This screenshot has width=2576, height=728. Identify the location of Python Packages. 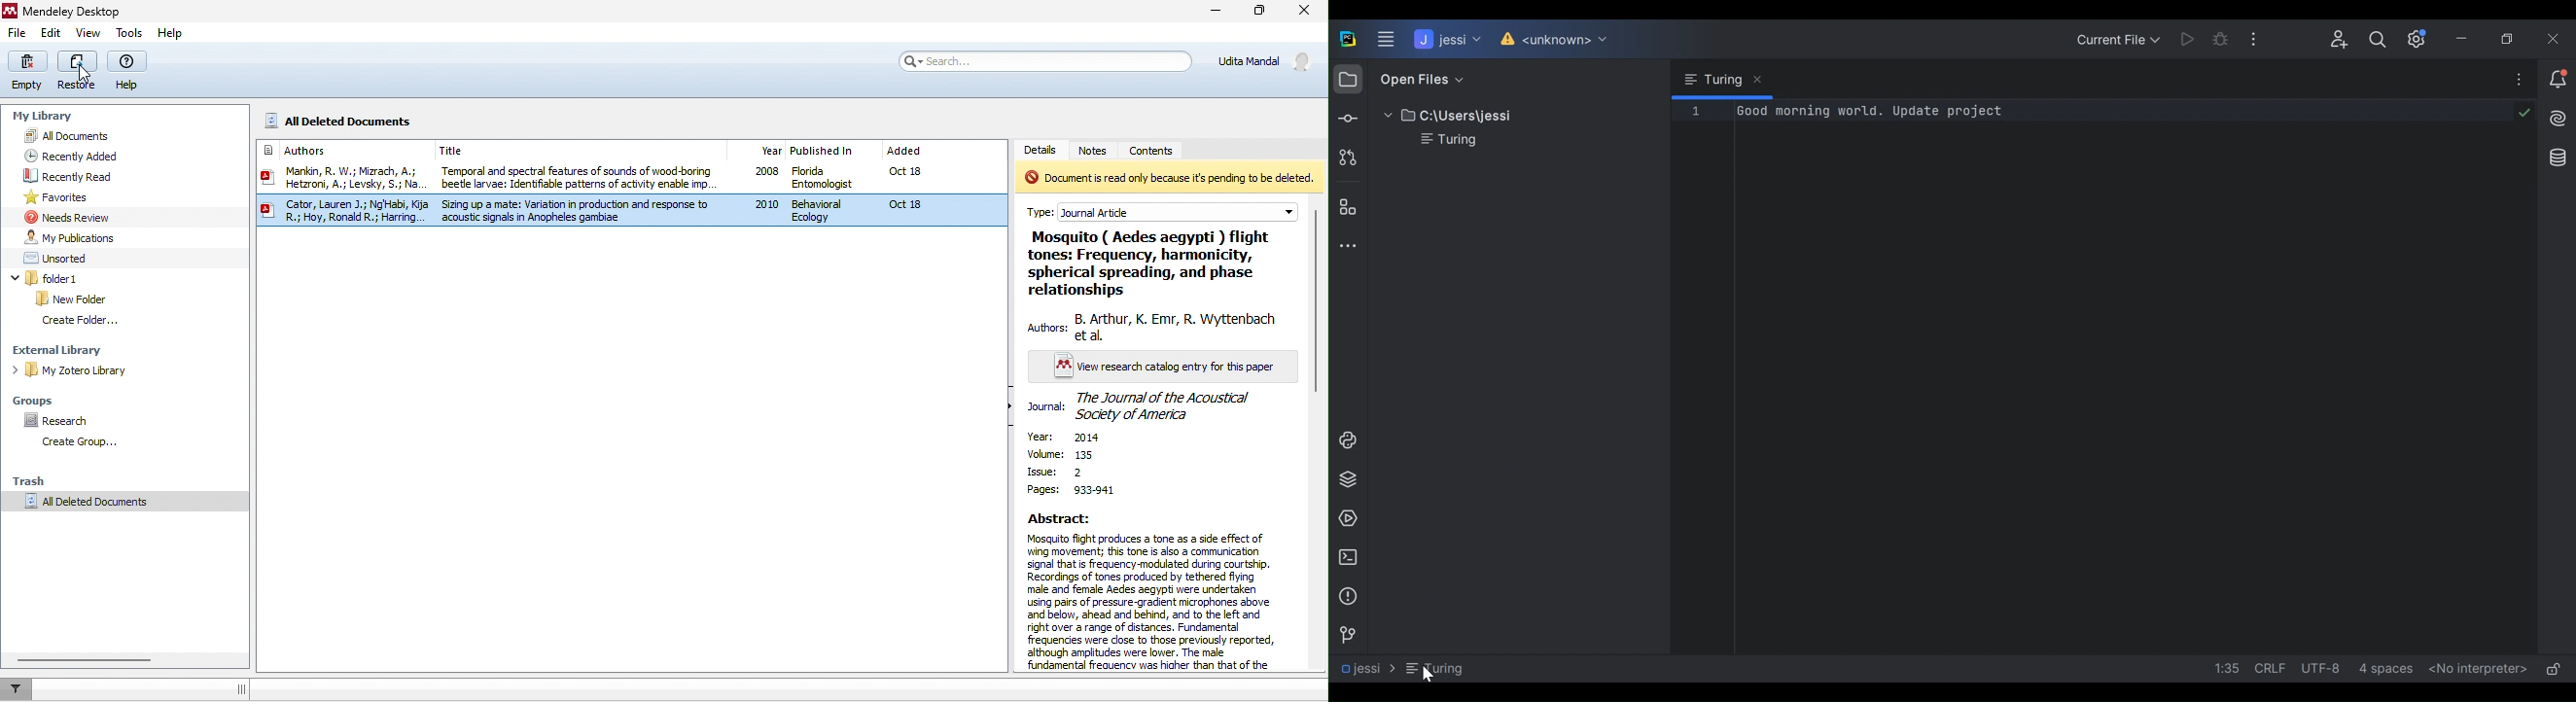
(1347, 480).